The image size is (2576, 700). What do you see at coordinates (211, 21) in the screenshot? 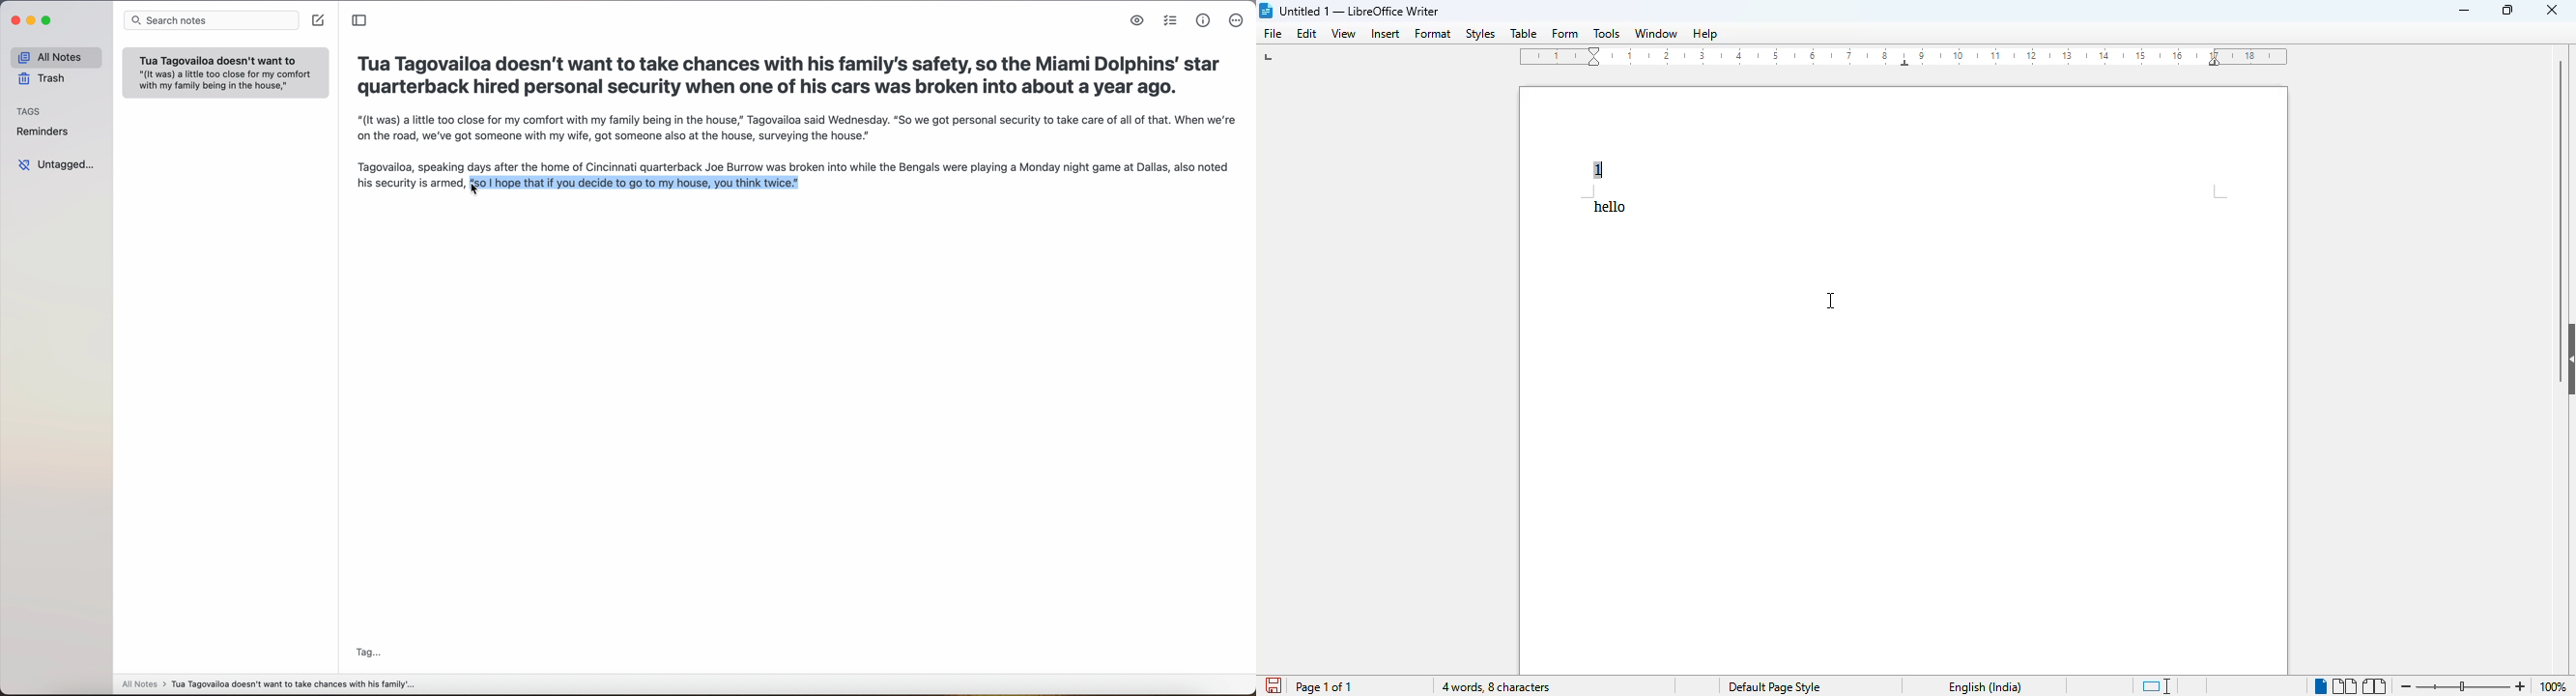
I see `search notes` at bounding box center [211, 21].